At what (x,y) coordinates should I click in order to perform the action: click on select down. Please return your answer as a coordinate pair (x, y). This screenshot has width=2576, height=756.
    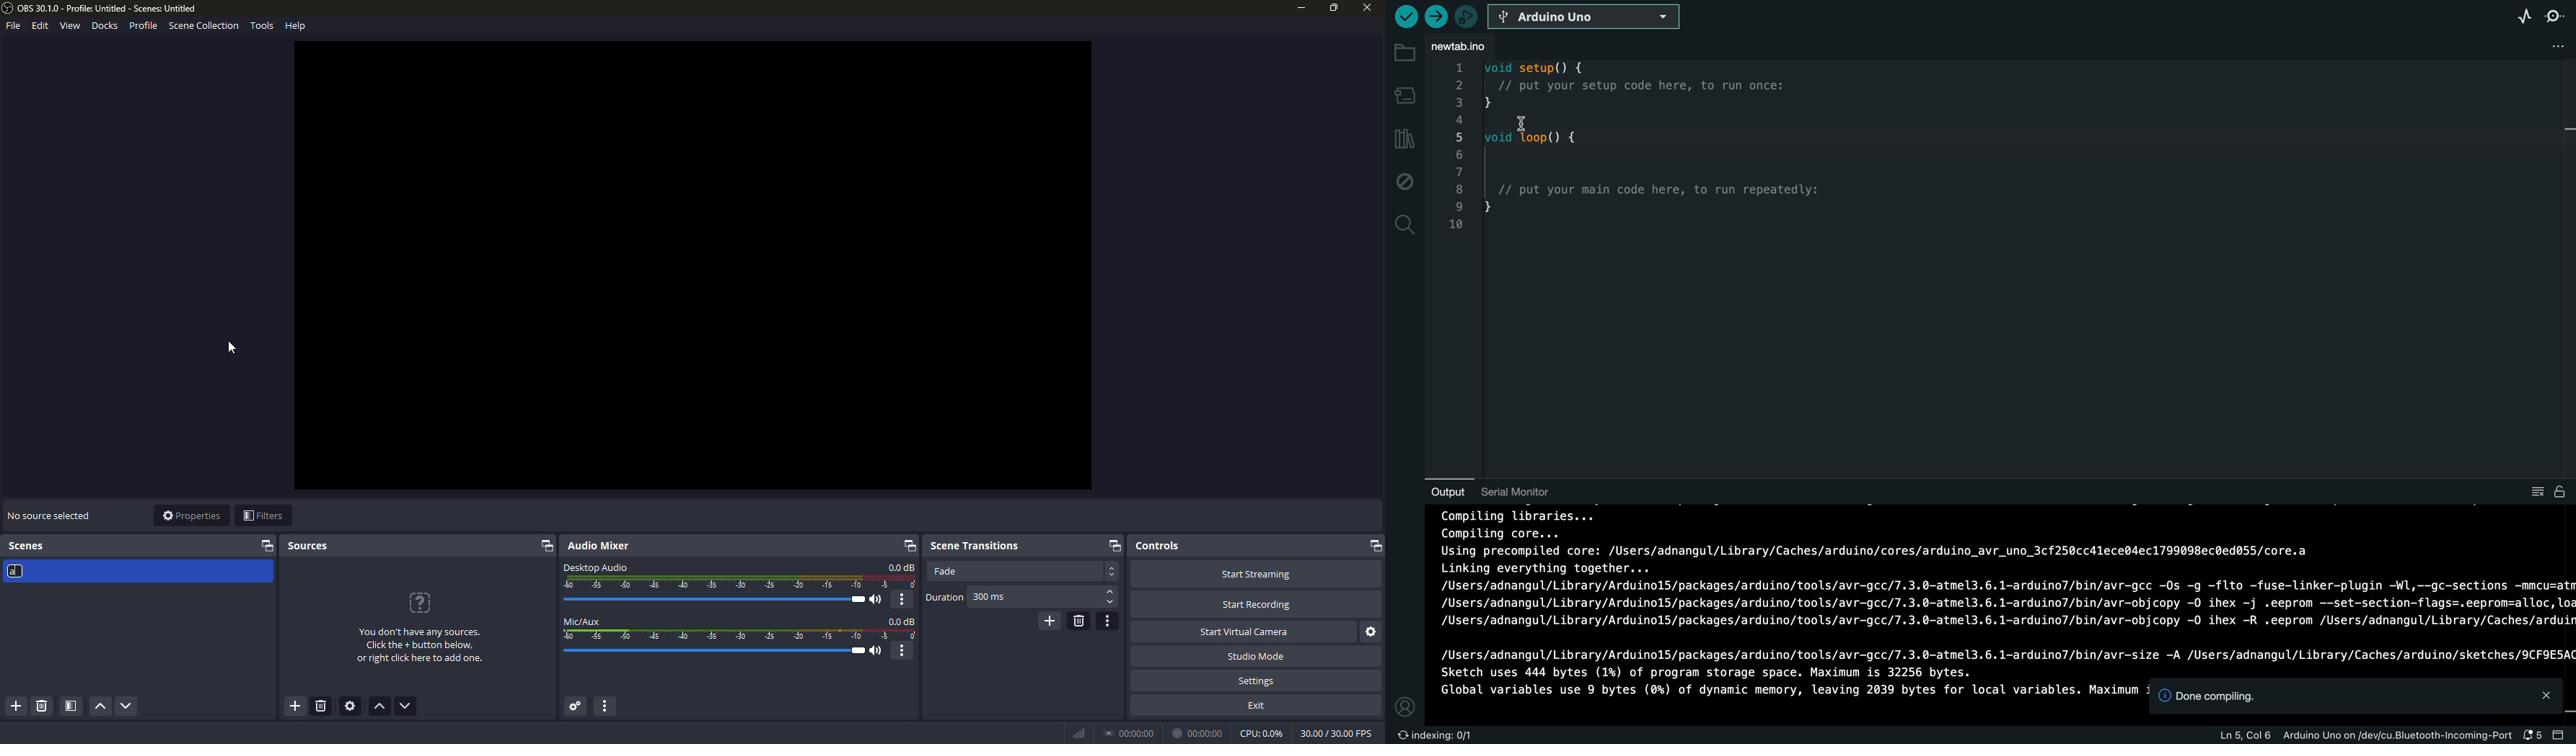
    Looking at the image, I should click on (1110, 603).